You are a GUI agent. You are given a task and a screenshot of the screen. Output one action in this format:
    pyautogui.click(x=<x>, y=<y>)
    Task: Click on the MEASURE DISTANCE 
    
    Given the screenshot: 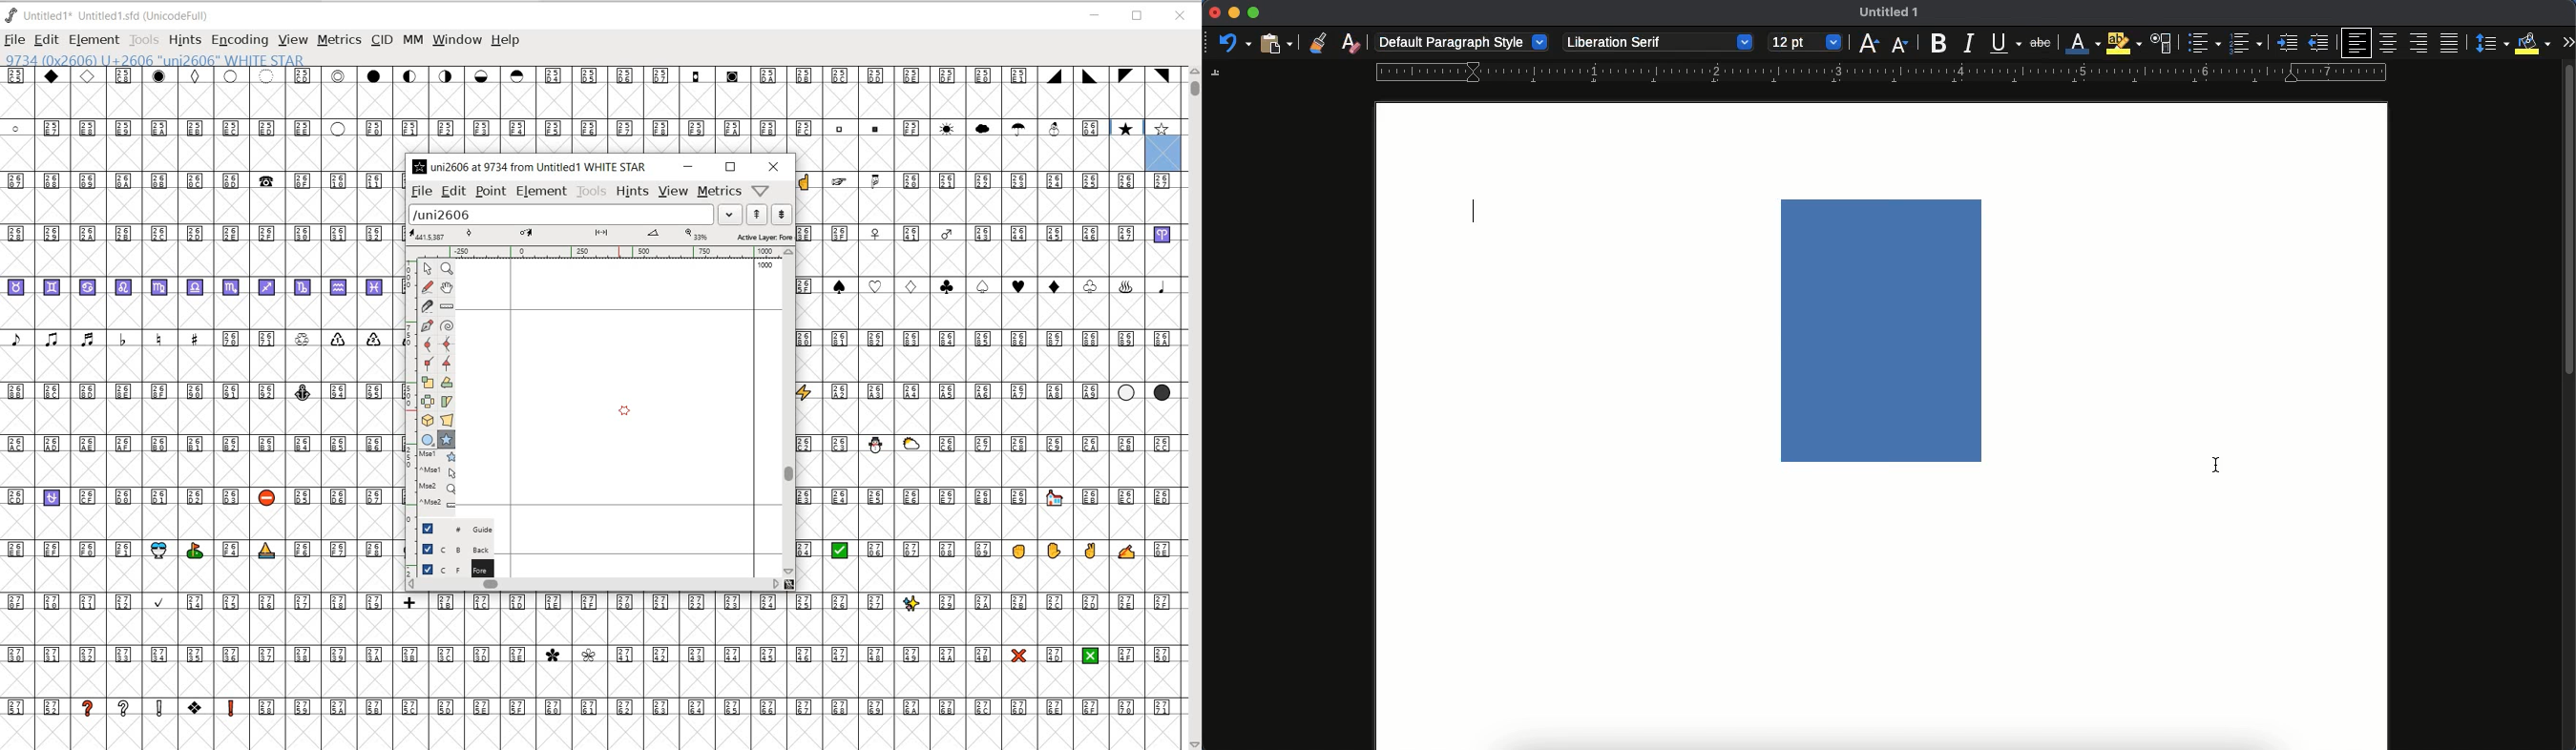 What is the action you would take?
    pyautogui.click(x=448, y=307)
    